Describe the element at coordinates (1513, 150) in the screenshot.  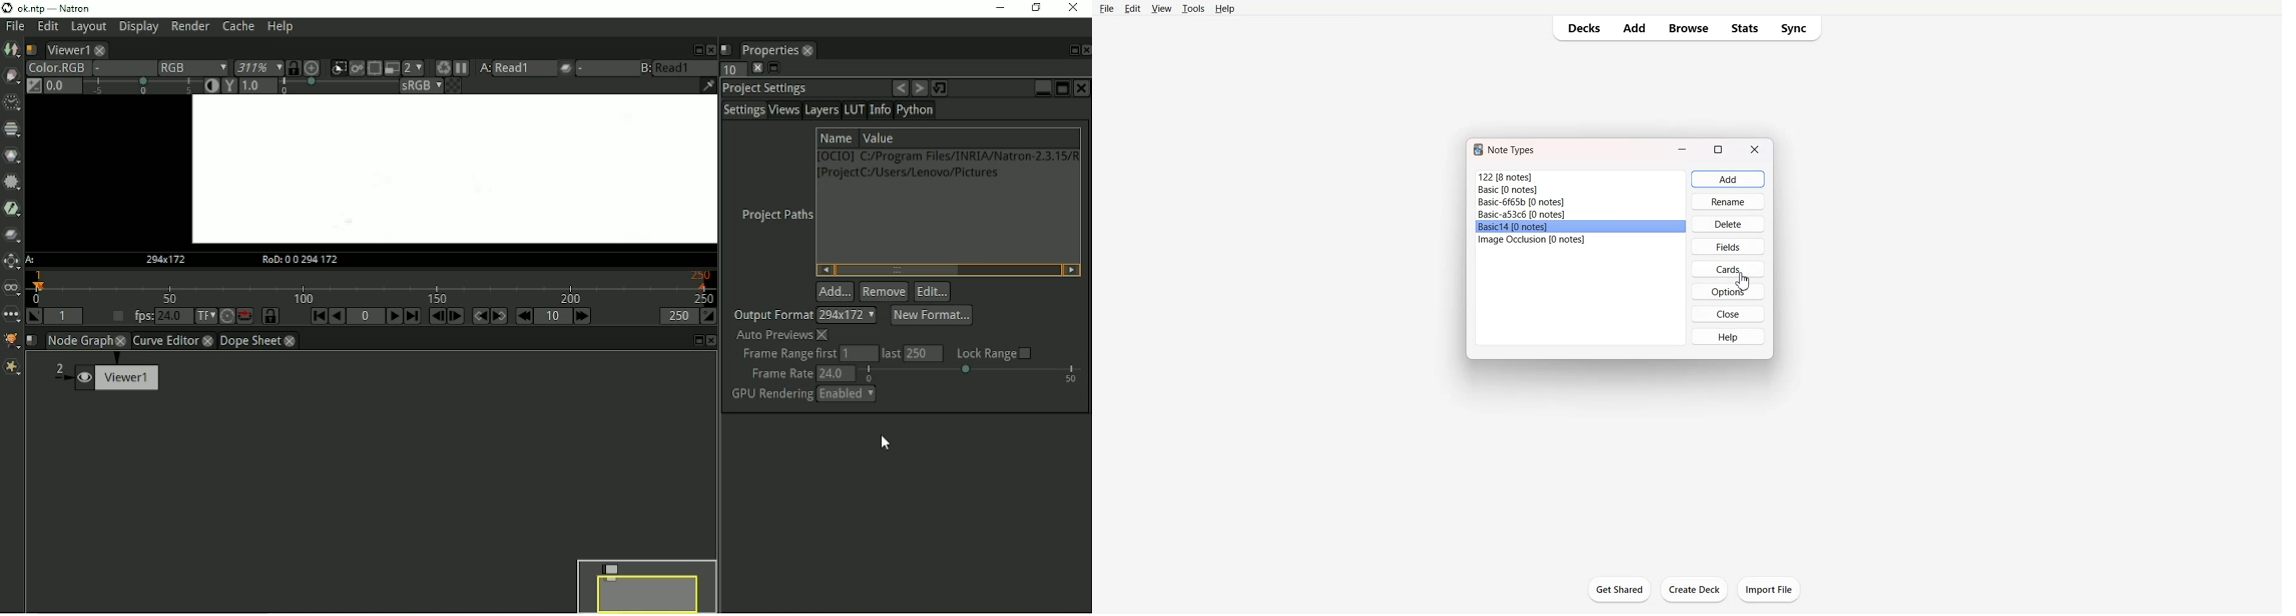
I see `Text` at that location.